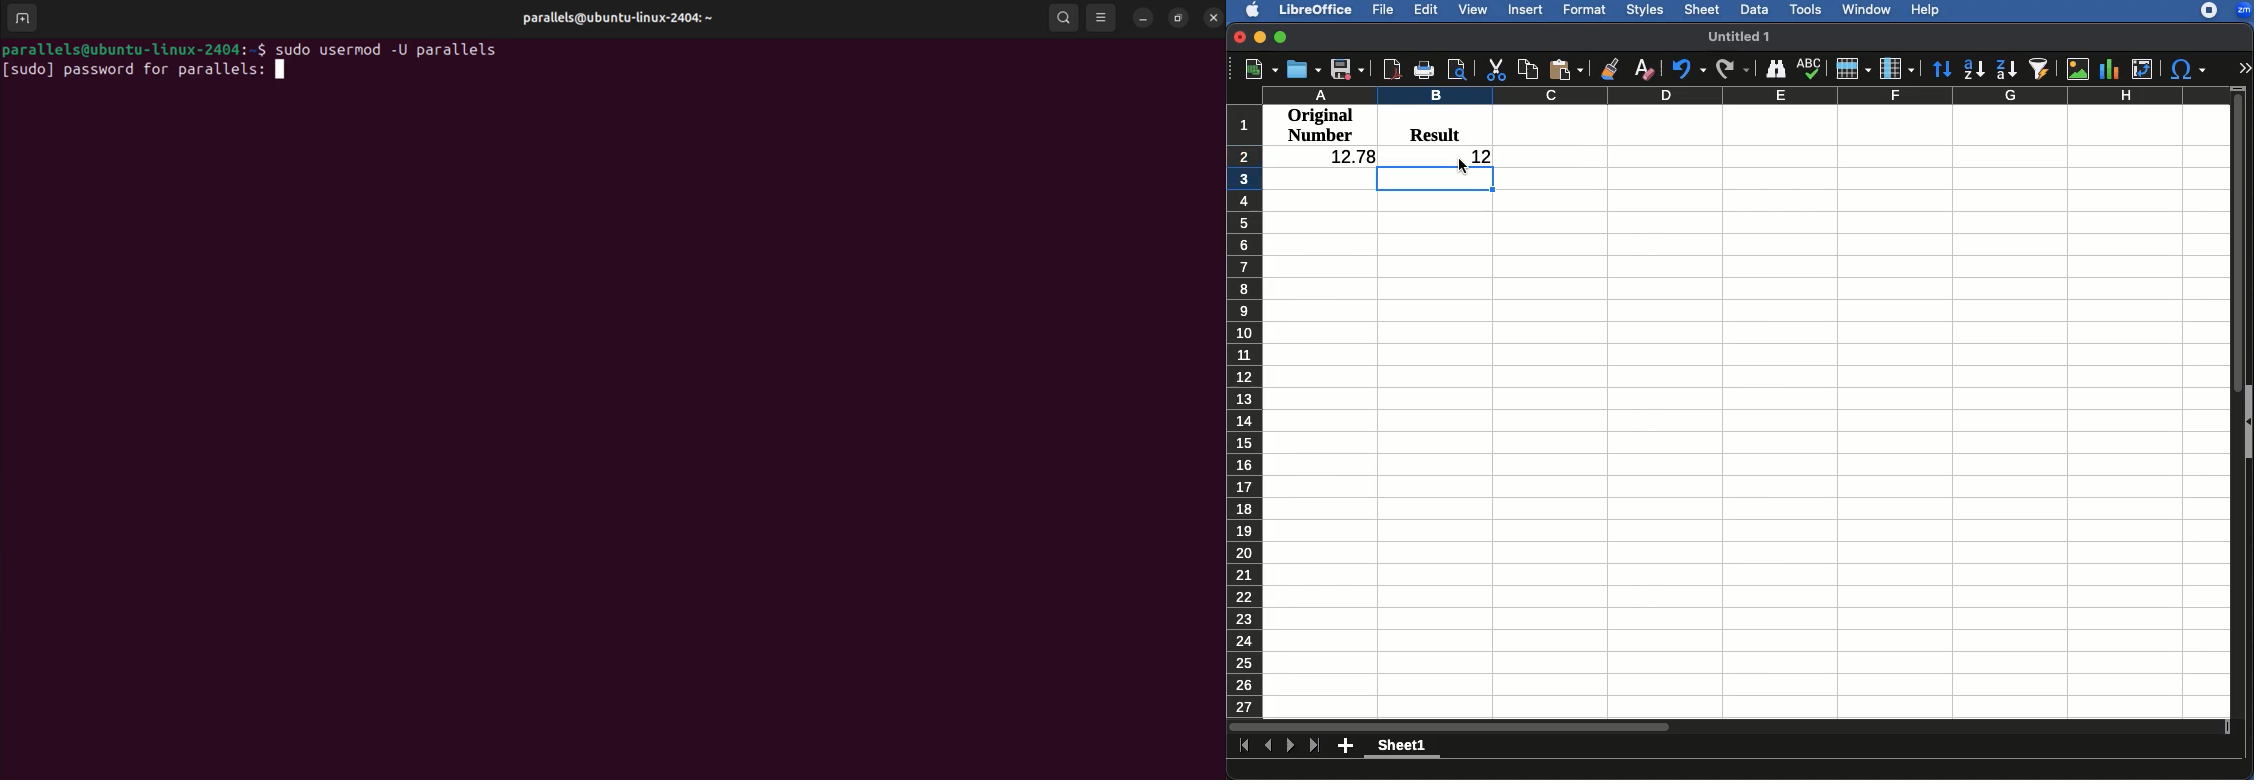 This screenshot has width=2268, height=784. Describe the element at coordinates (2039, 68) in the screenshot. I see `AutoFilter` at that location.